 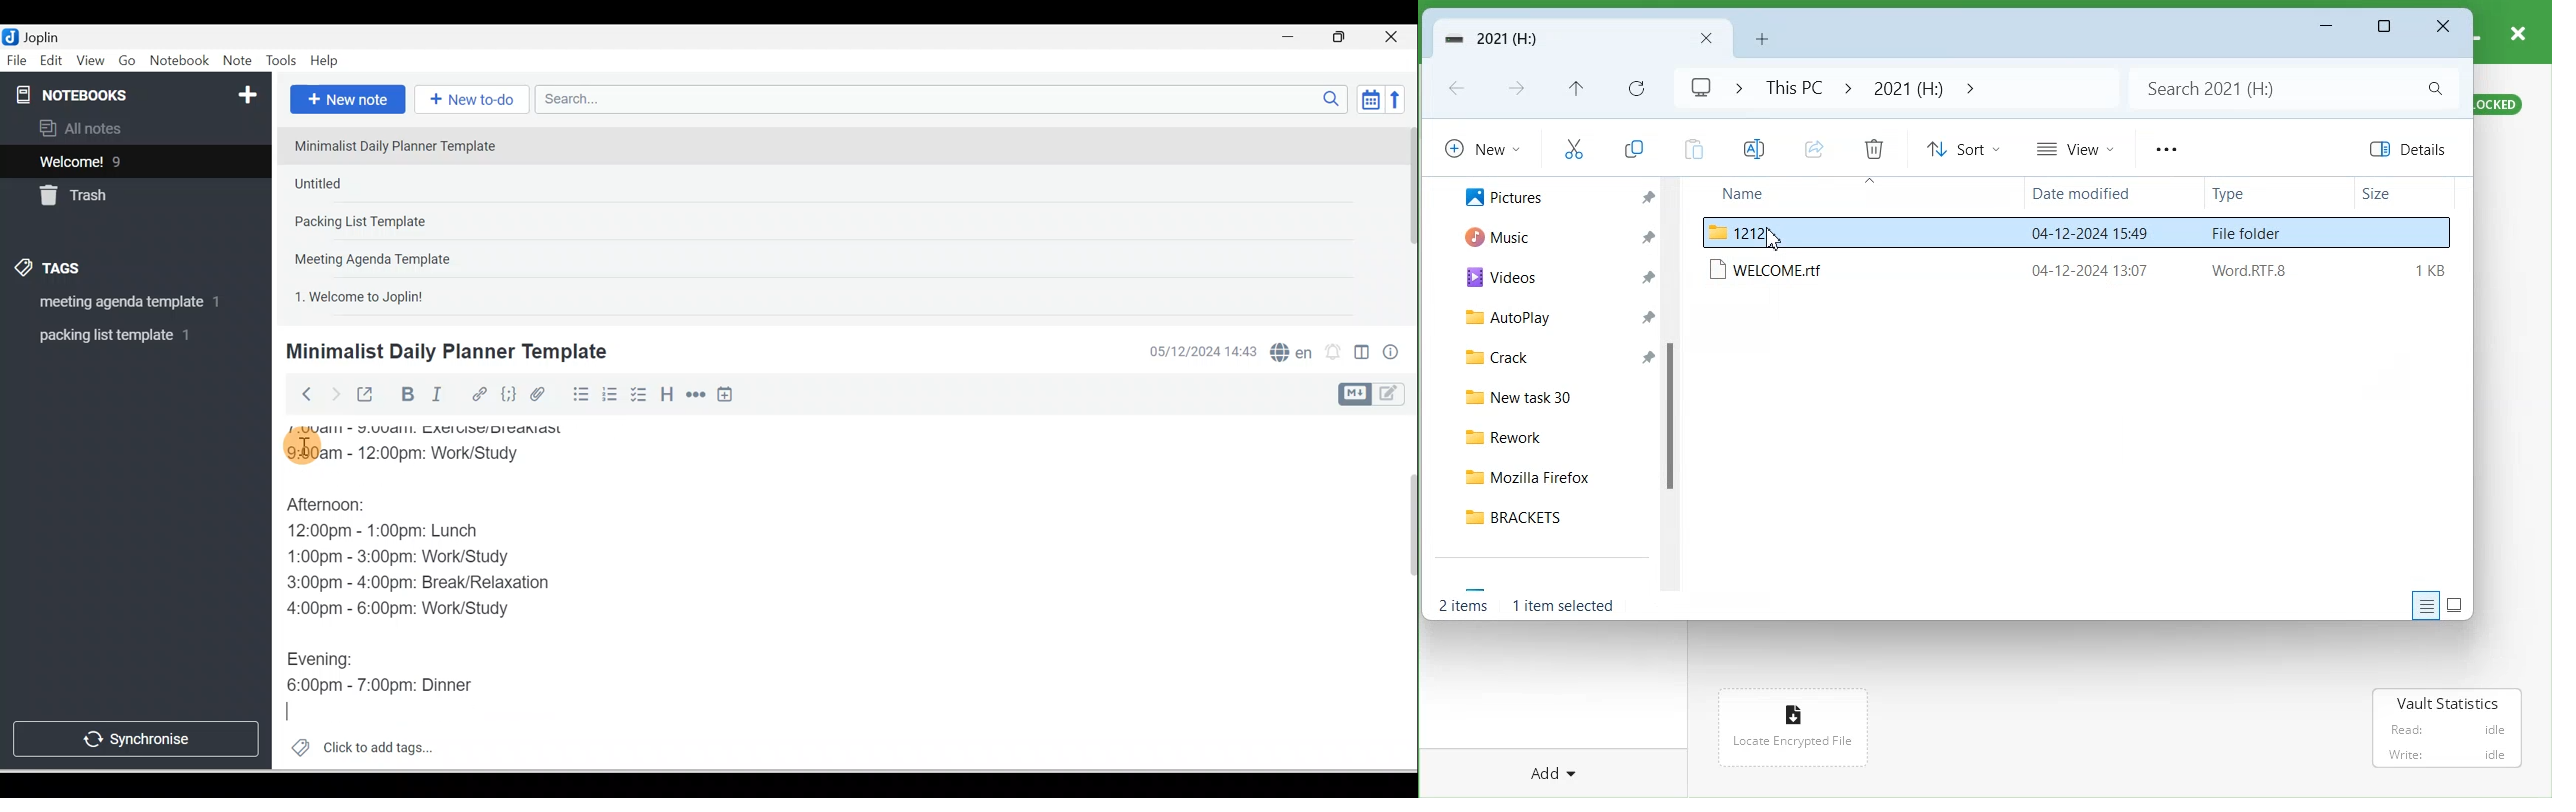 What do you see at coordinates (125, 335) in the screenshot?
I see `Tag 2` at bounding box center [125, 335].